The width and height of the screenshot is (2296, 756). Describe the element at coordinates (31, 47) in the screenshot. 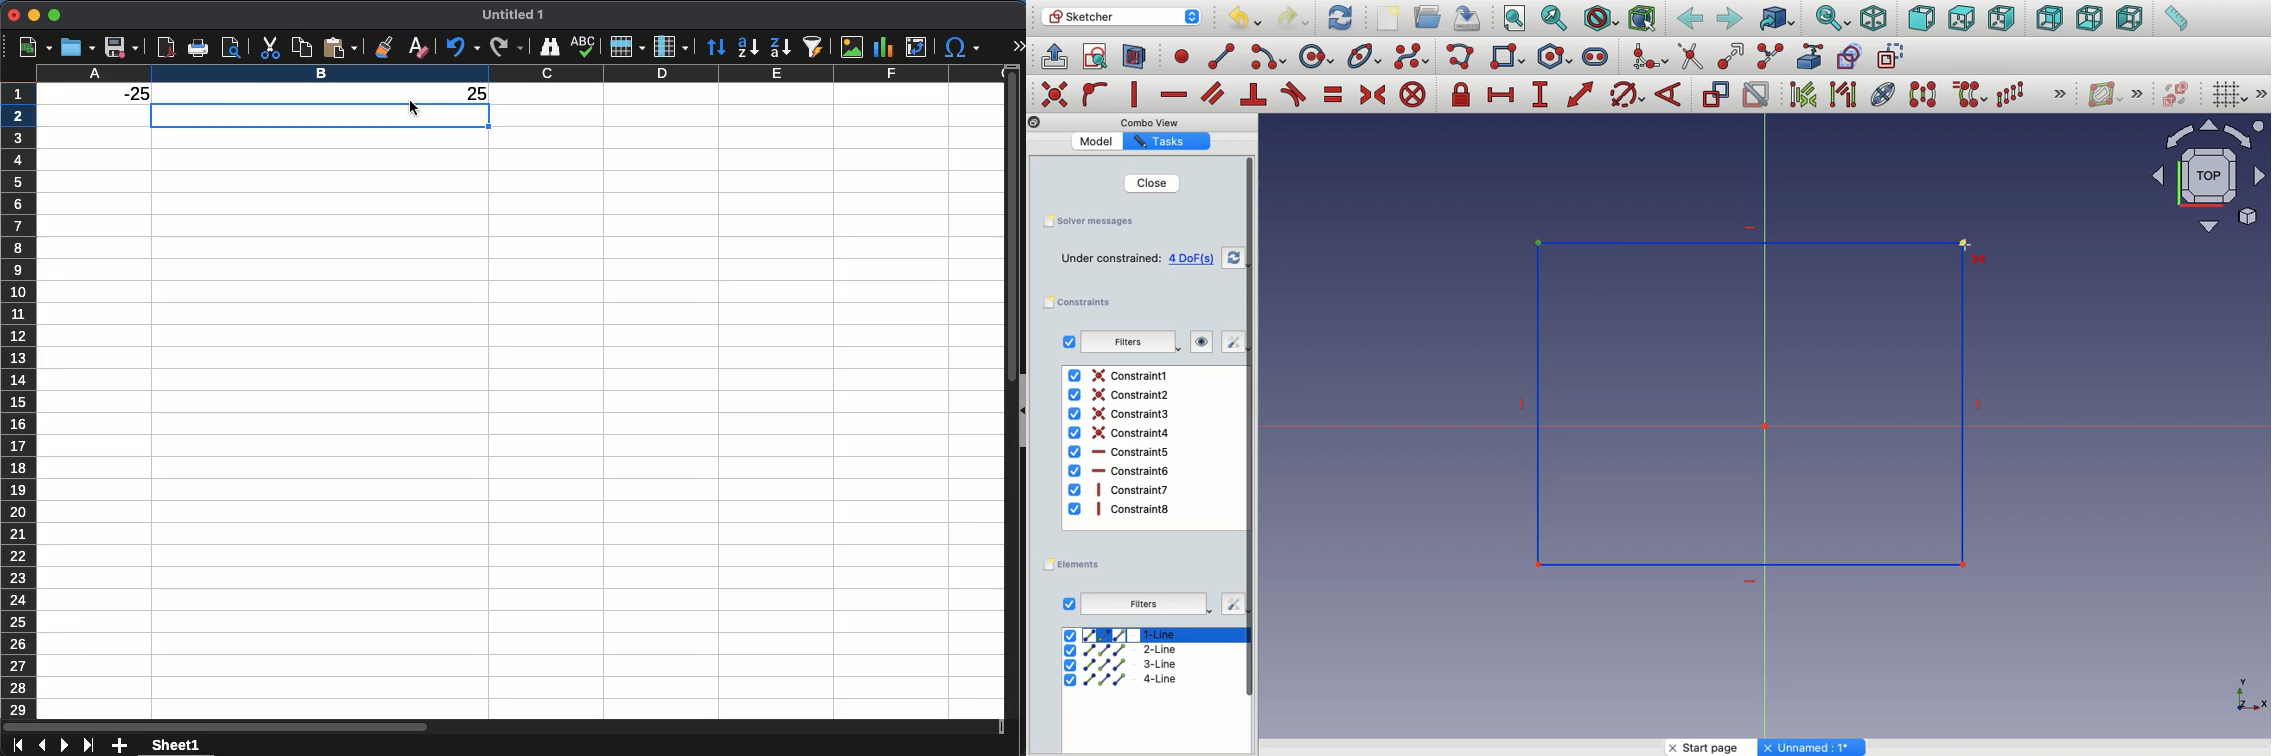

I see `new` at that location.